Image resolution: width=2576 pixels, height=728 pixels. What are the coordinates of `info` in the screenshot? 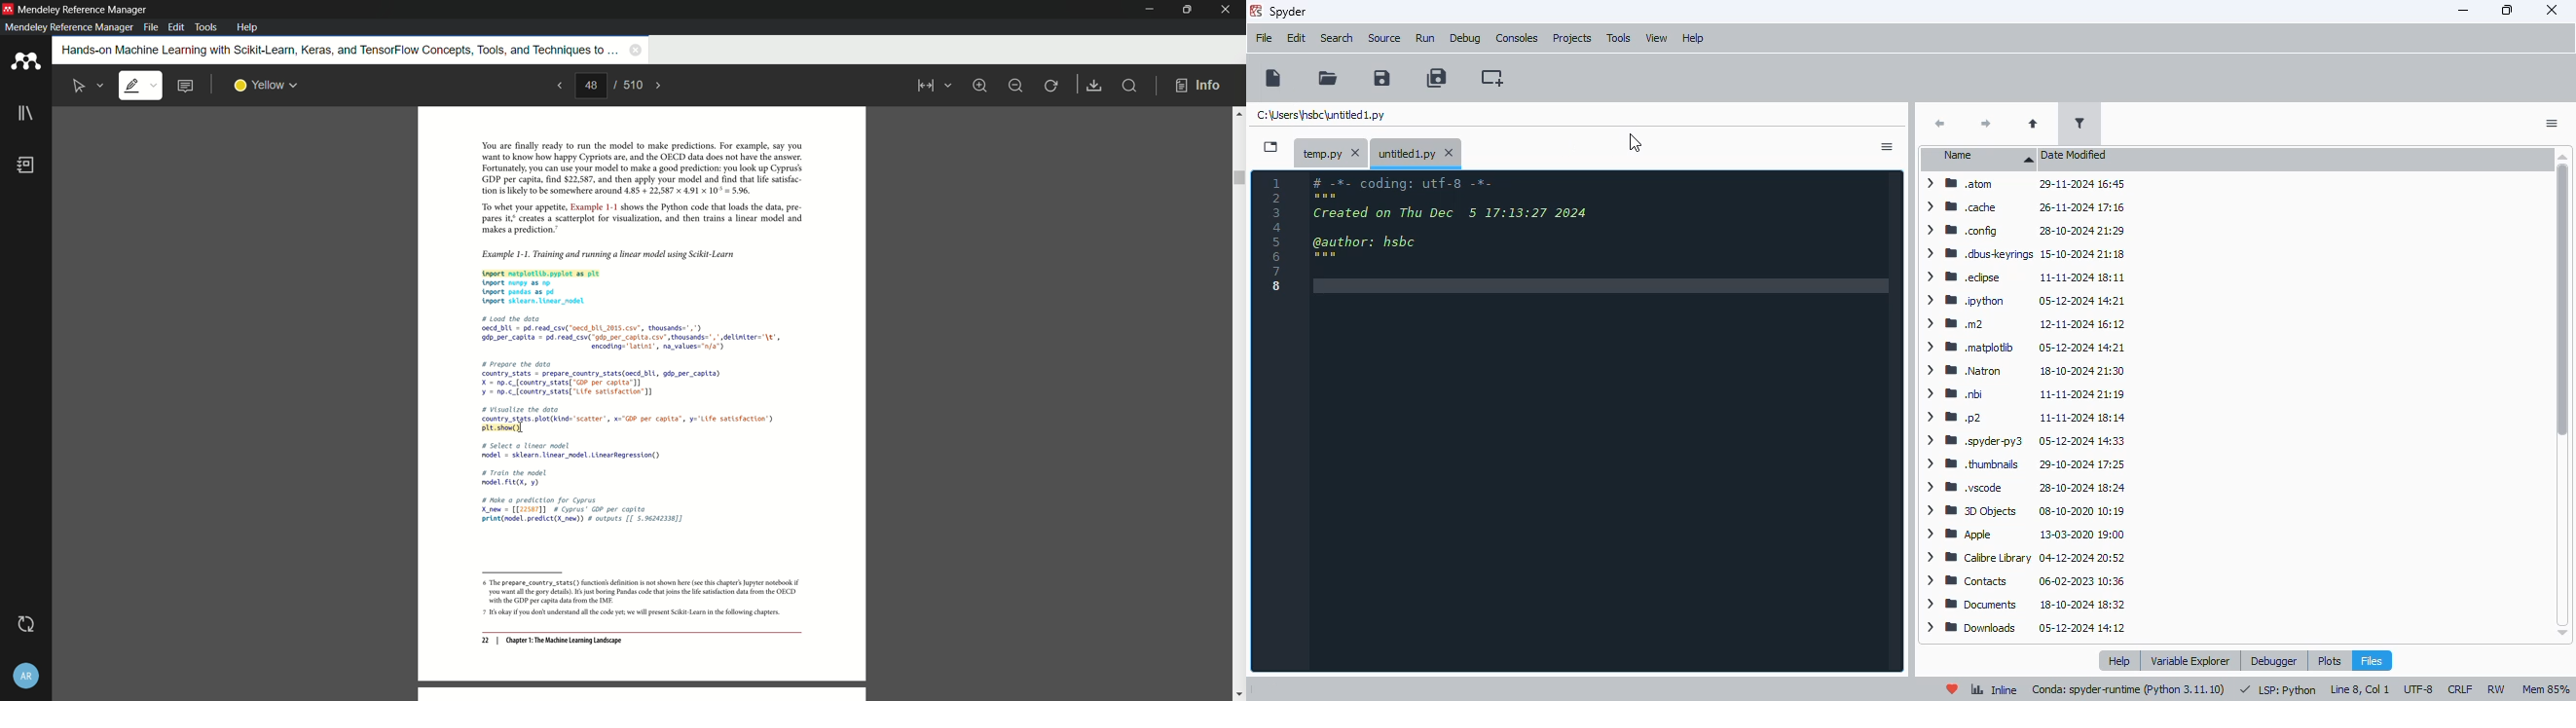 It's located at (1198, 86).